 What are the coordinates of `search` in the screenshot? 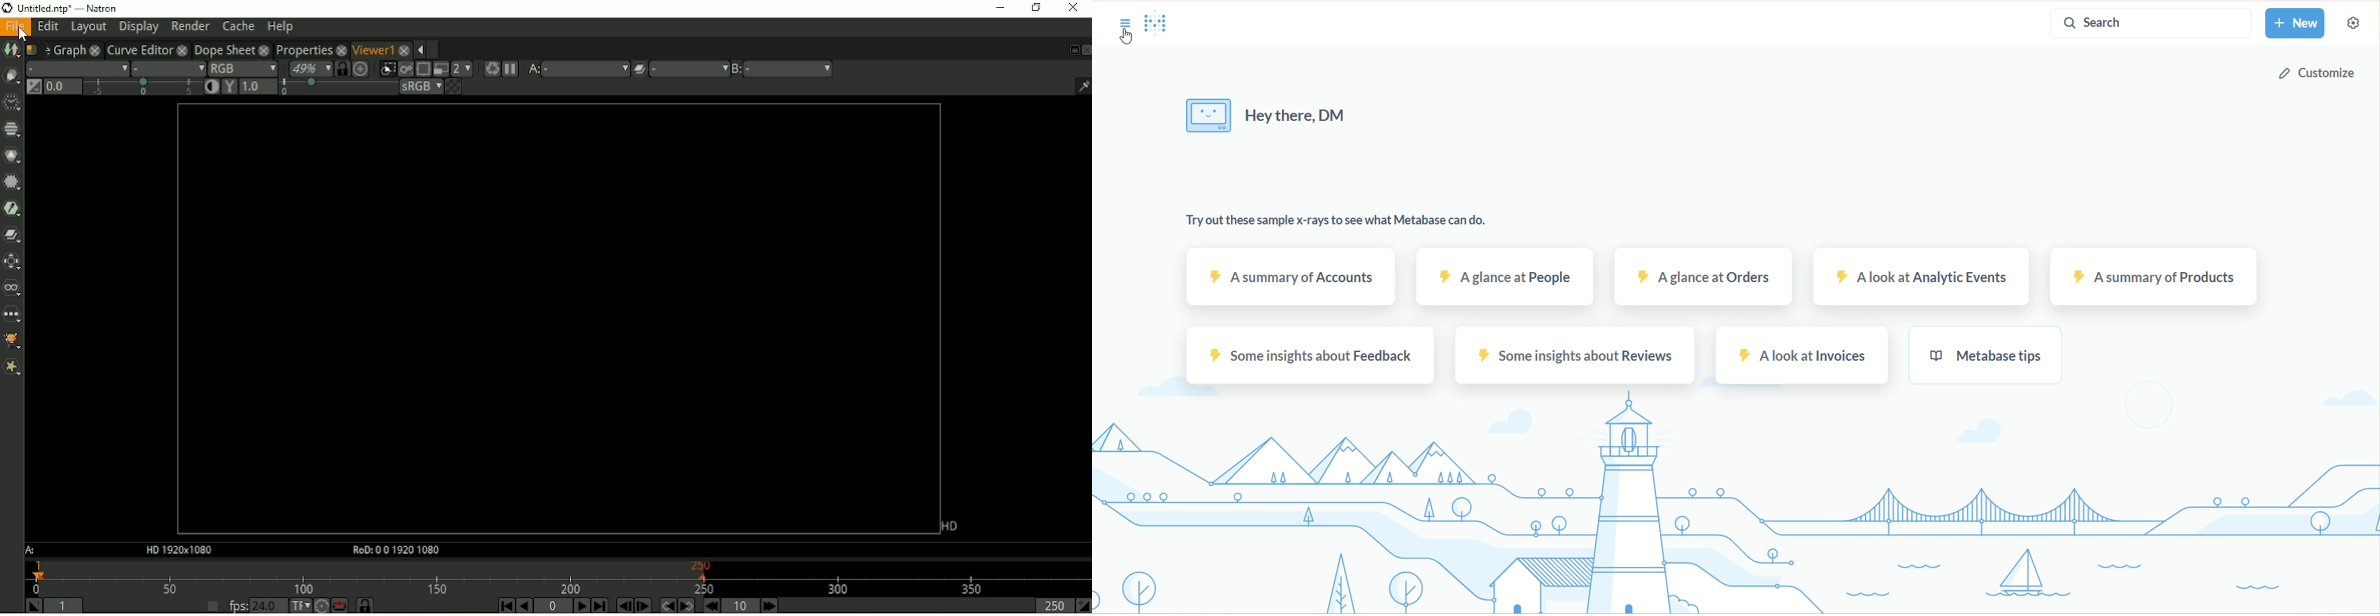 It's located at (2146, 23).